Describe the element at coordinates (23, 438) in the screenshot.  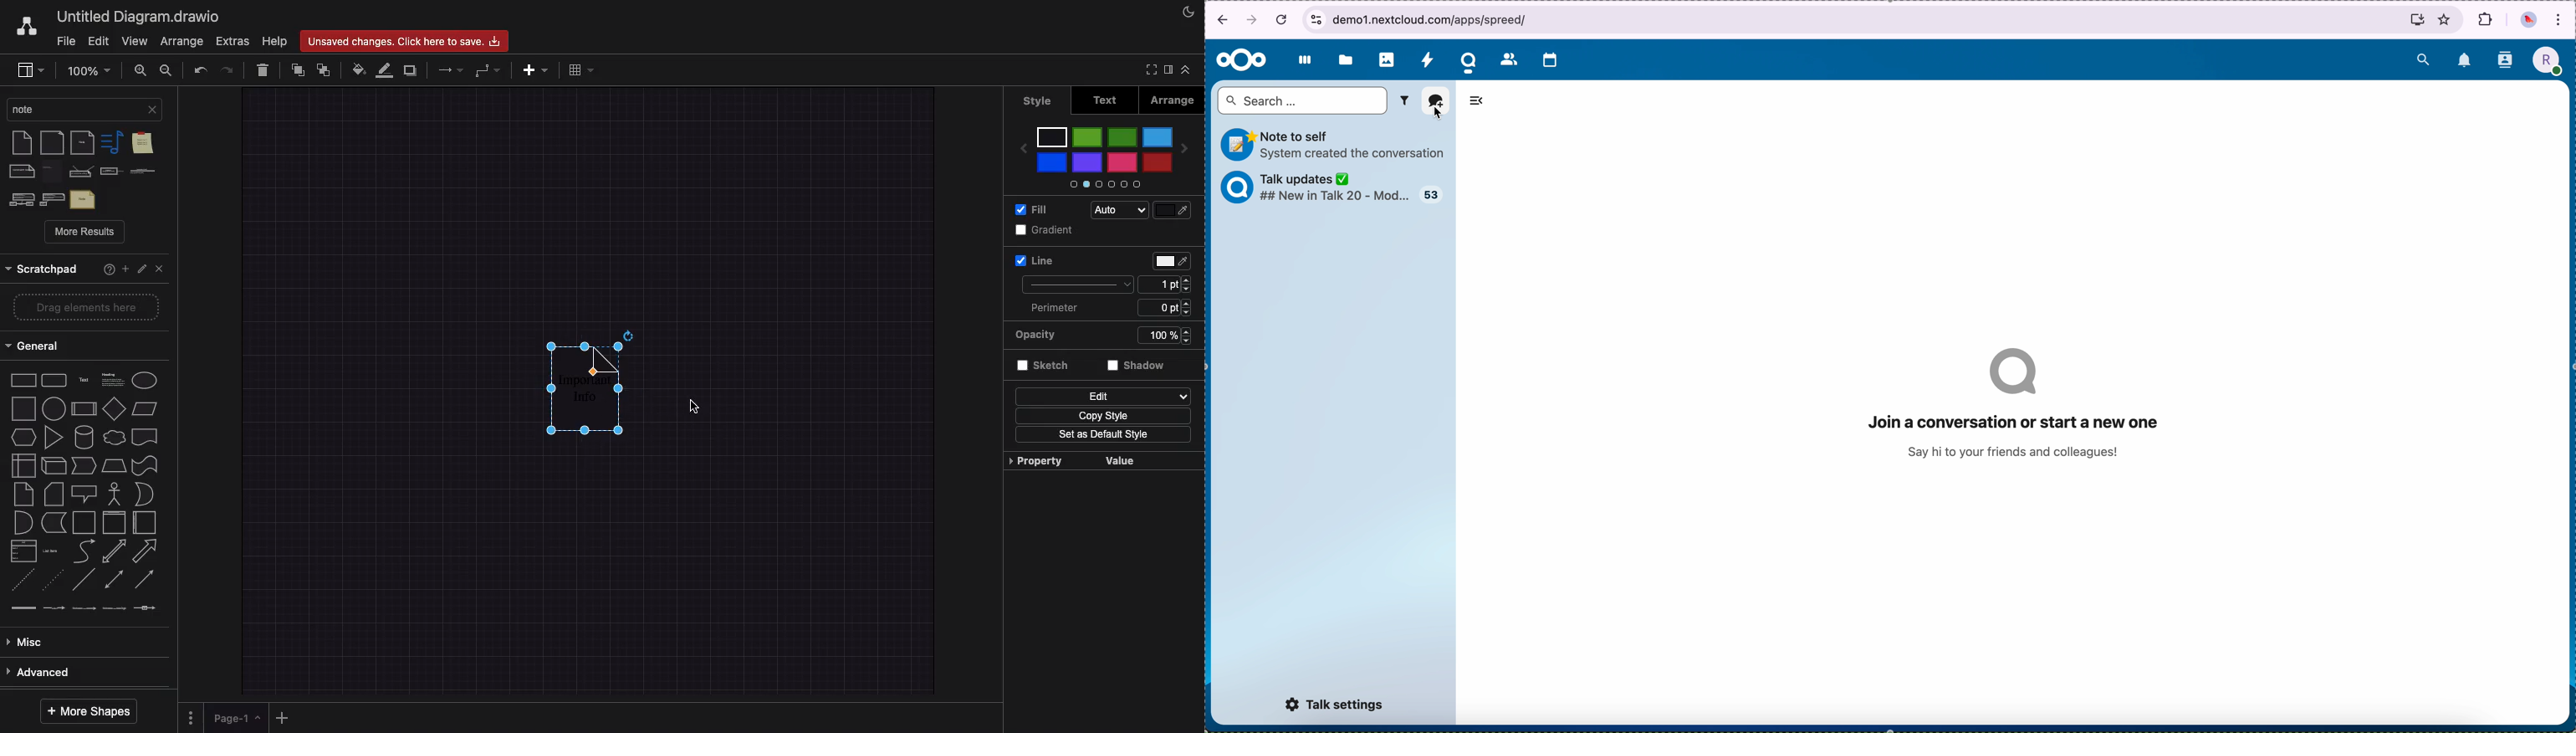
I see `hexagon` at that location.